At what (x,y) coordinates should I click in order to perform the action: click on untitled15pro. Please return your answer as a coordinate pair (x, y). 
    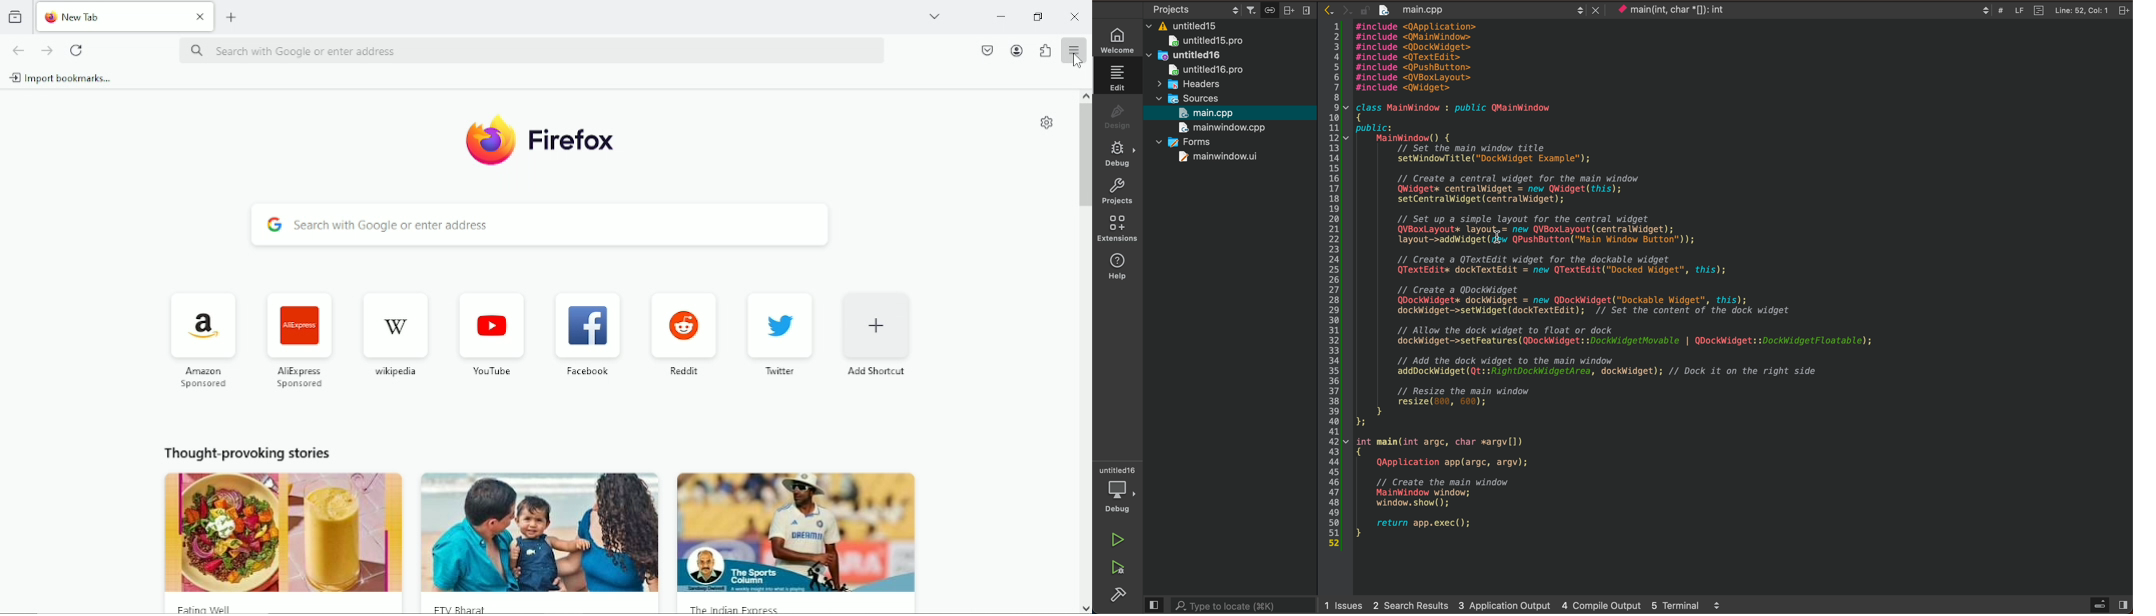
    Looking at the image, I should click on (1207, 41).